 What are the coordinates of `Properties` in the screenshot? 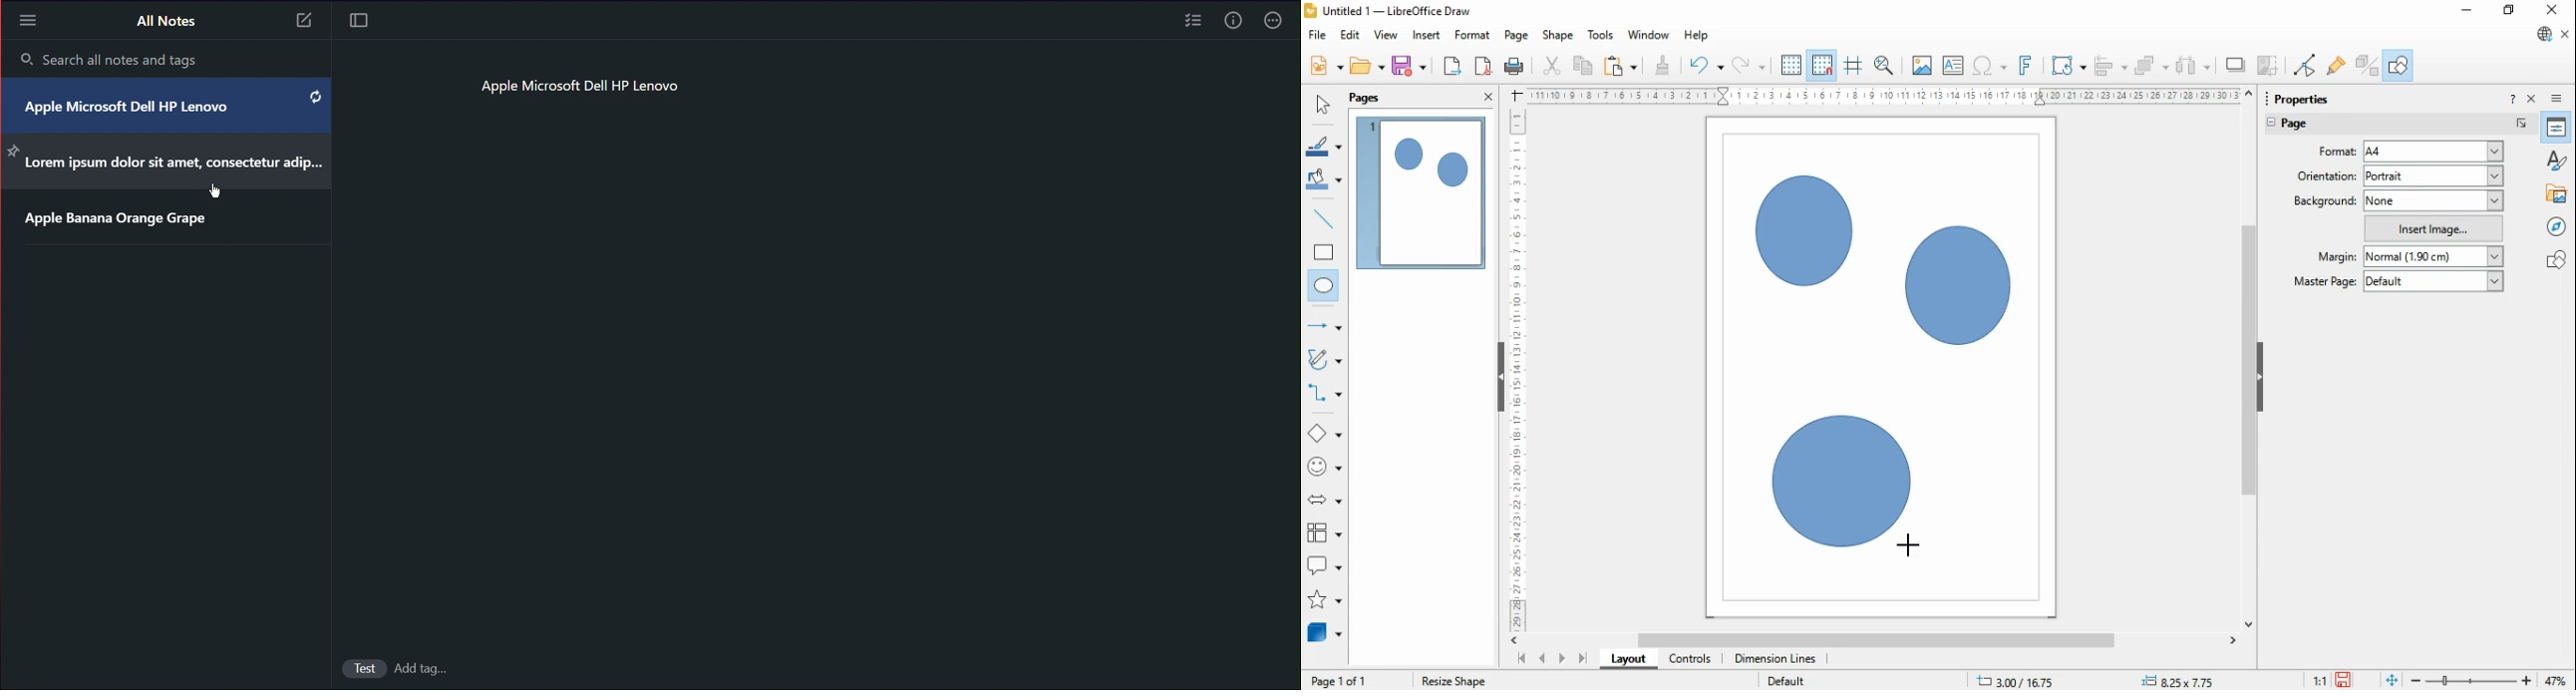 It's located at (2302, 99).